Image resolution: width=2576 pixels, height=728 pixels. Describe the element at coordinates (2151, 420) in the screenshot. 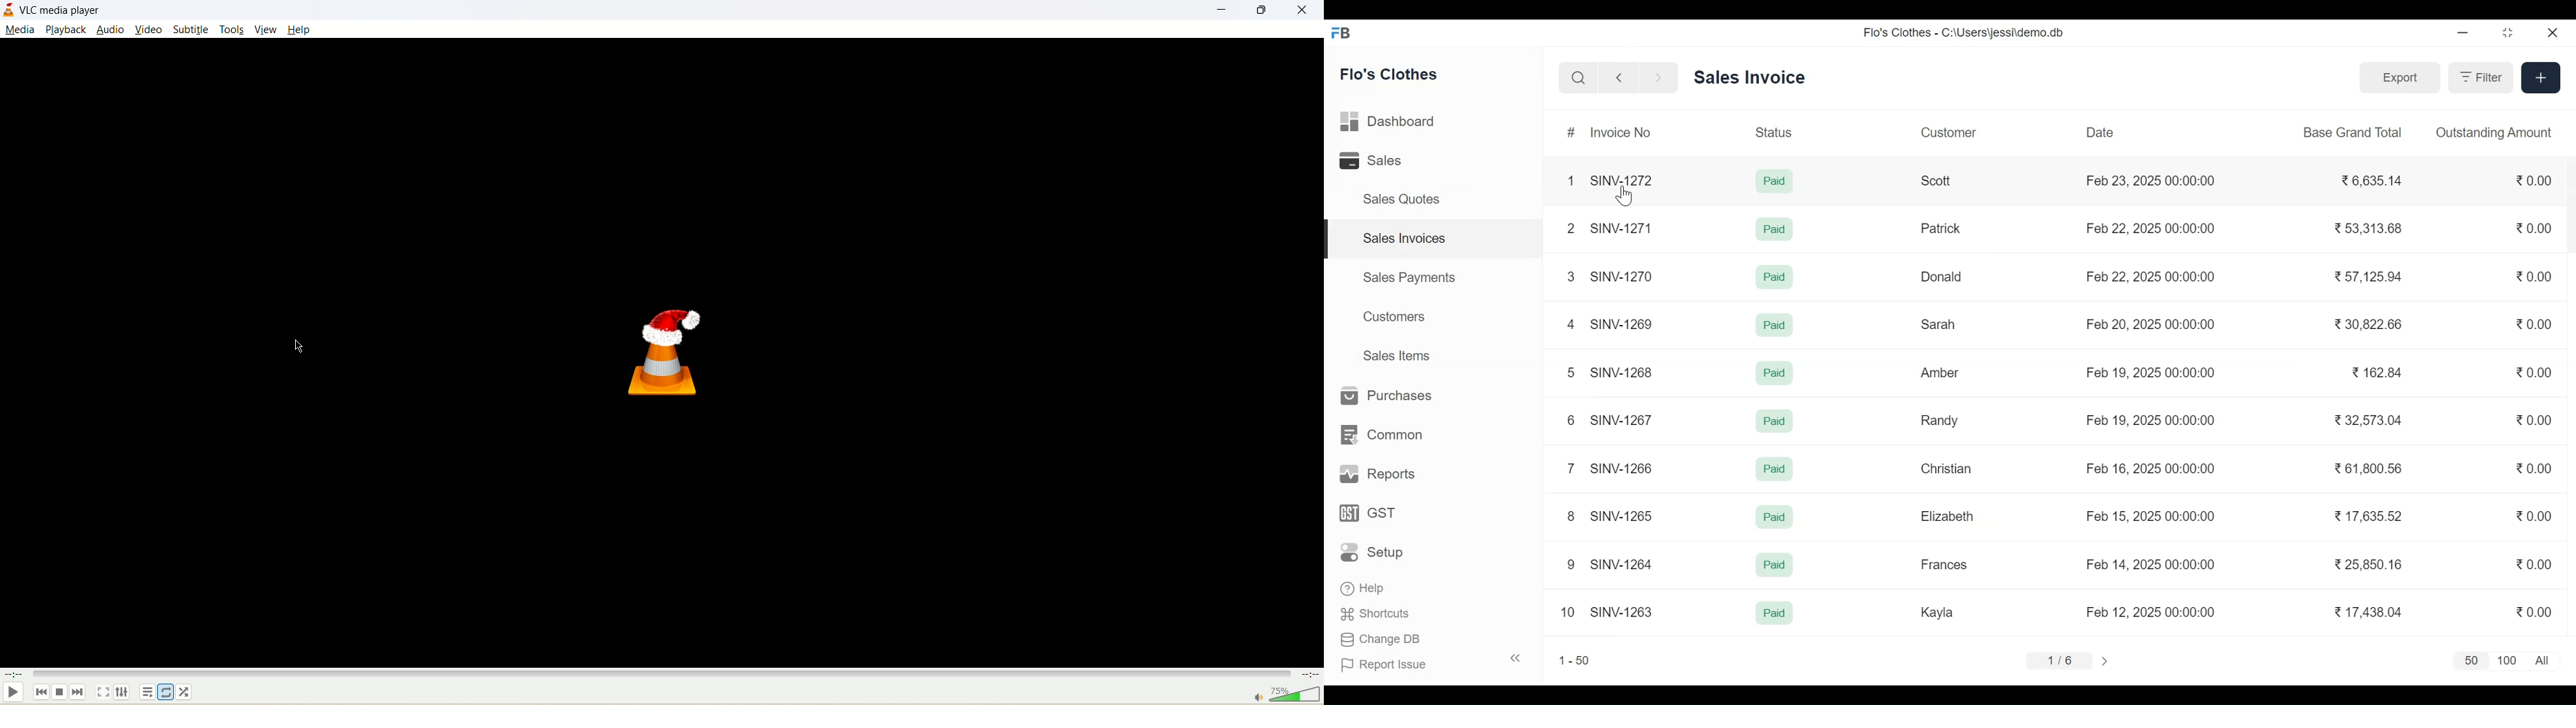

I see `Feb 19, 2025 00:00:00` at that location.